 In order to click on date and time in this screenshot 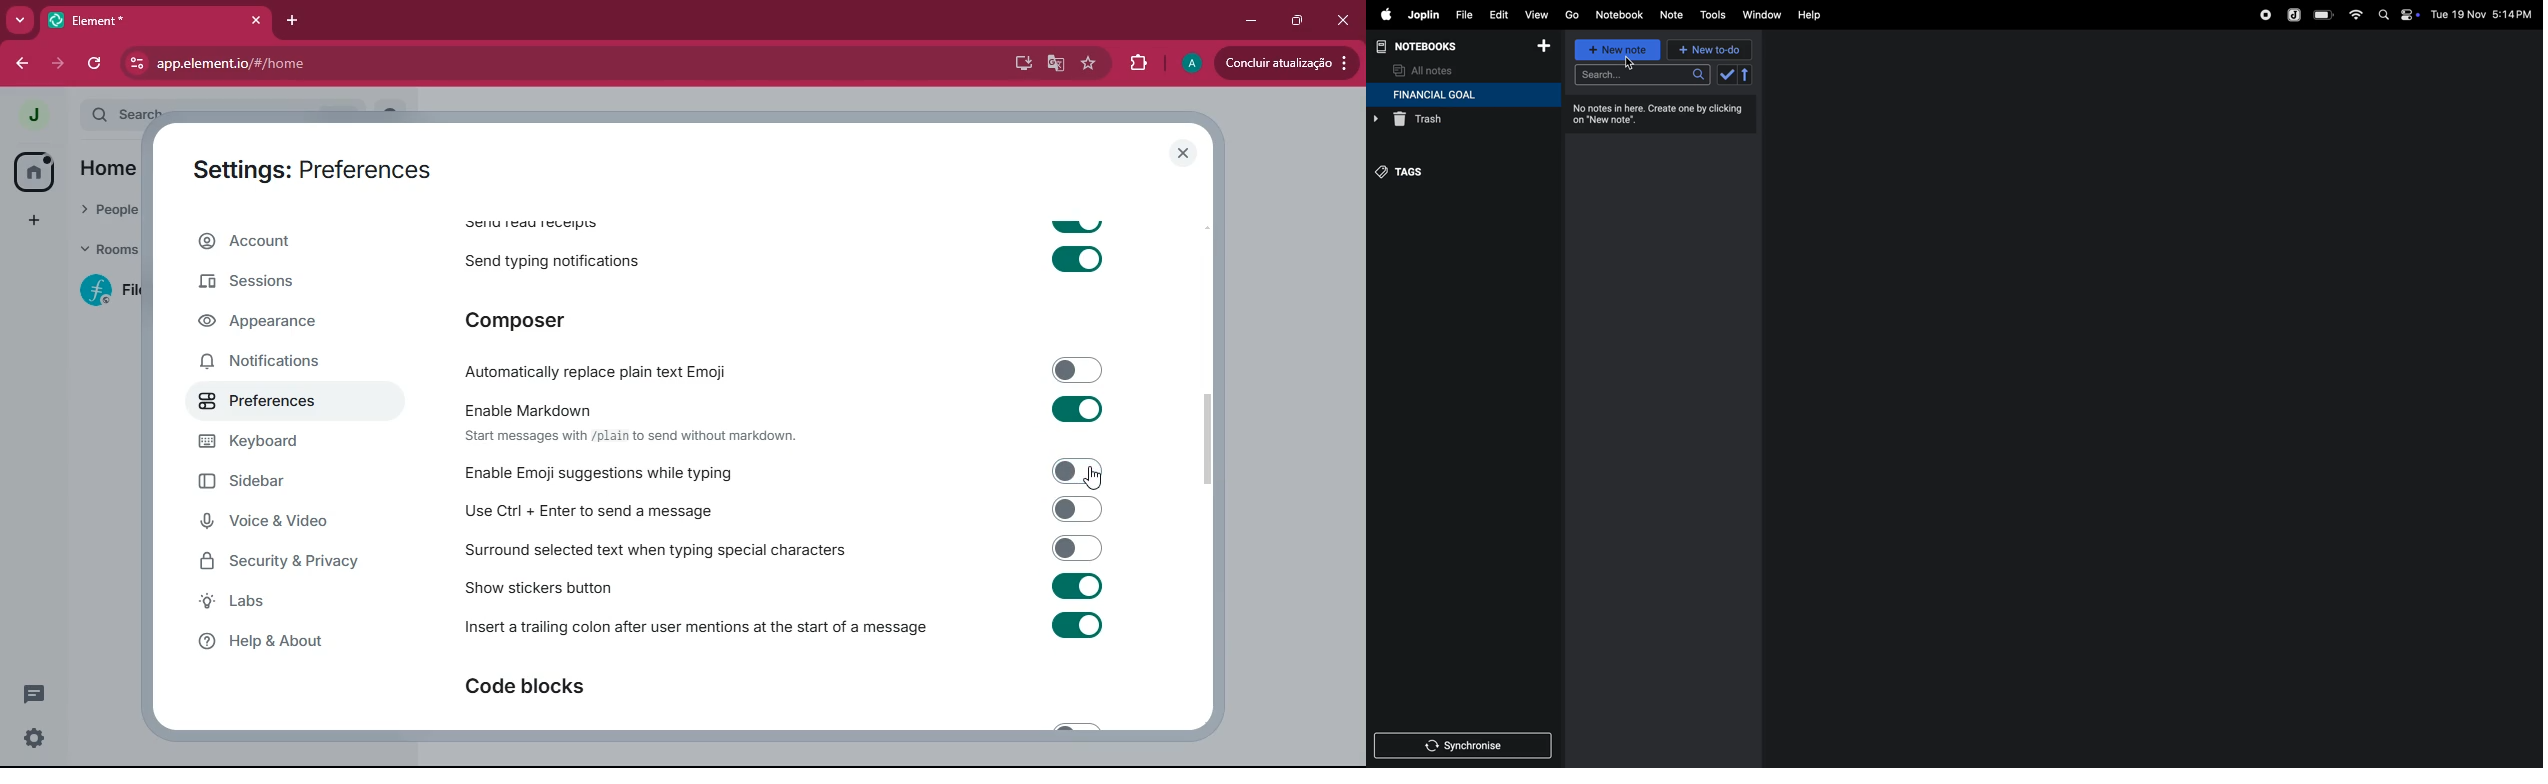, I will do `click(2485, 13)`.